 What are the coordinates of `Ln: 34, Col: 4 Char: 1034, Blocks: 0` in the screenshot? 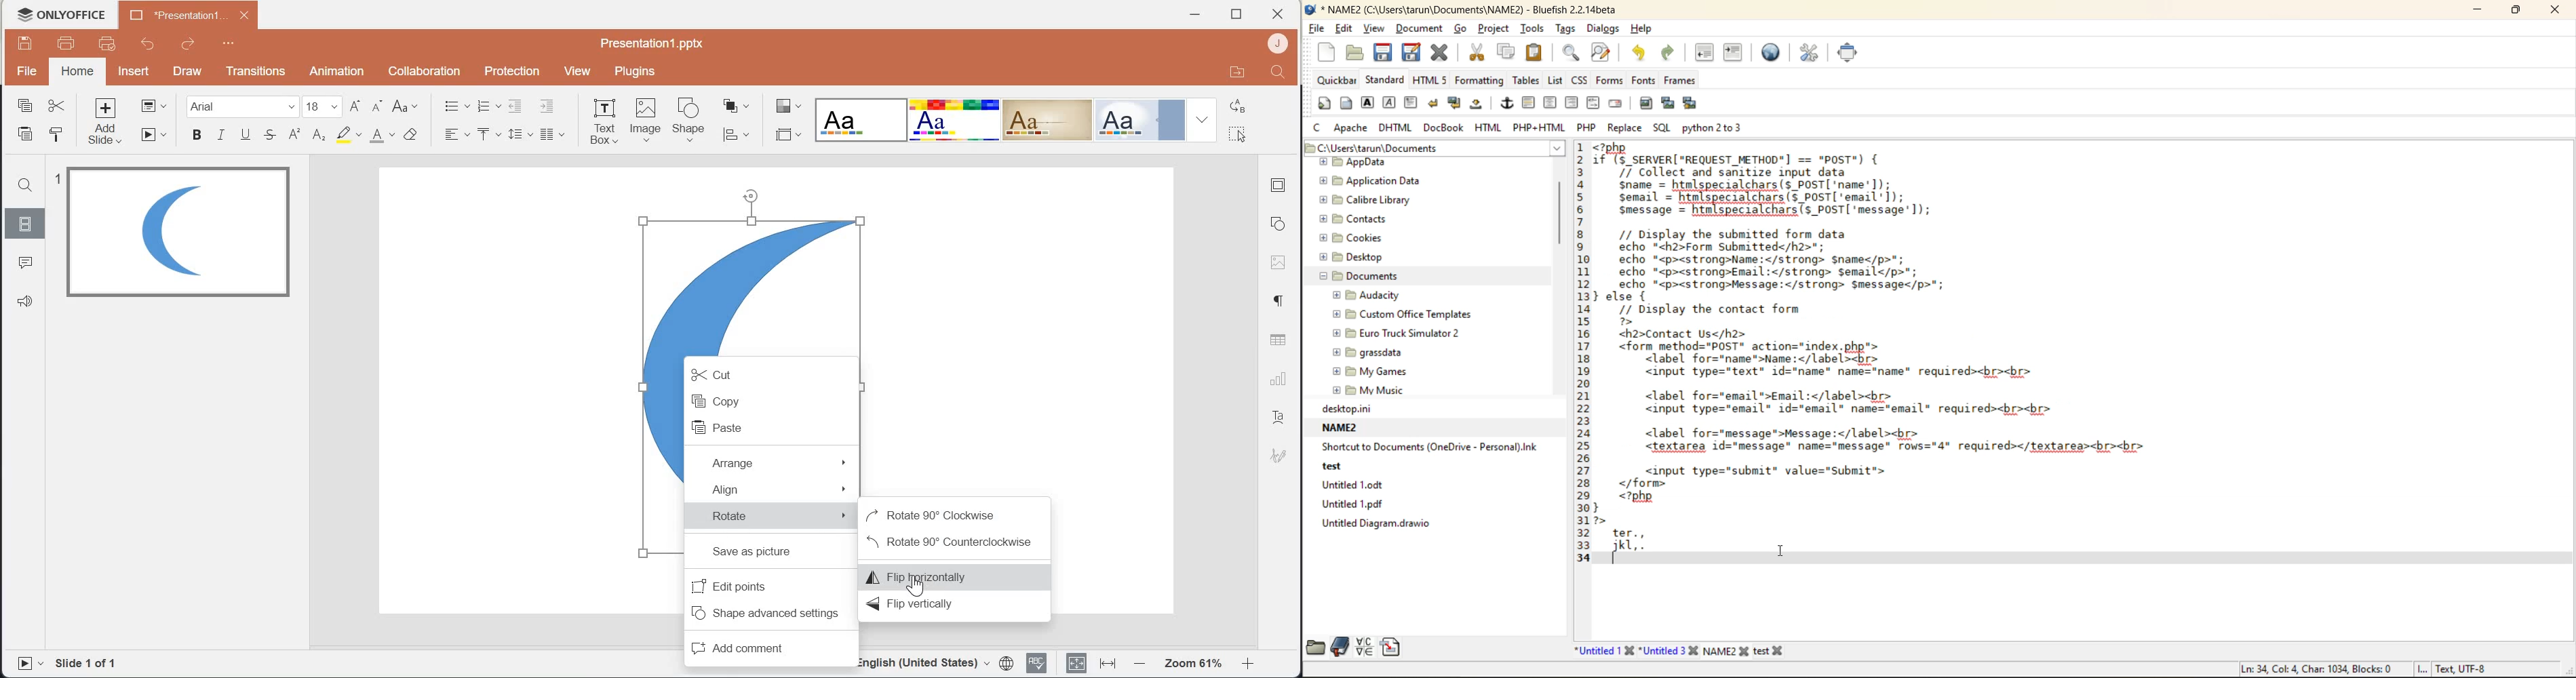 It's located at (2309, 666).